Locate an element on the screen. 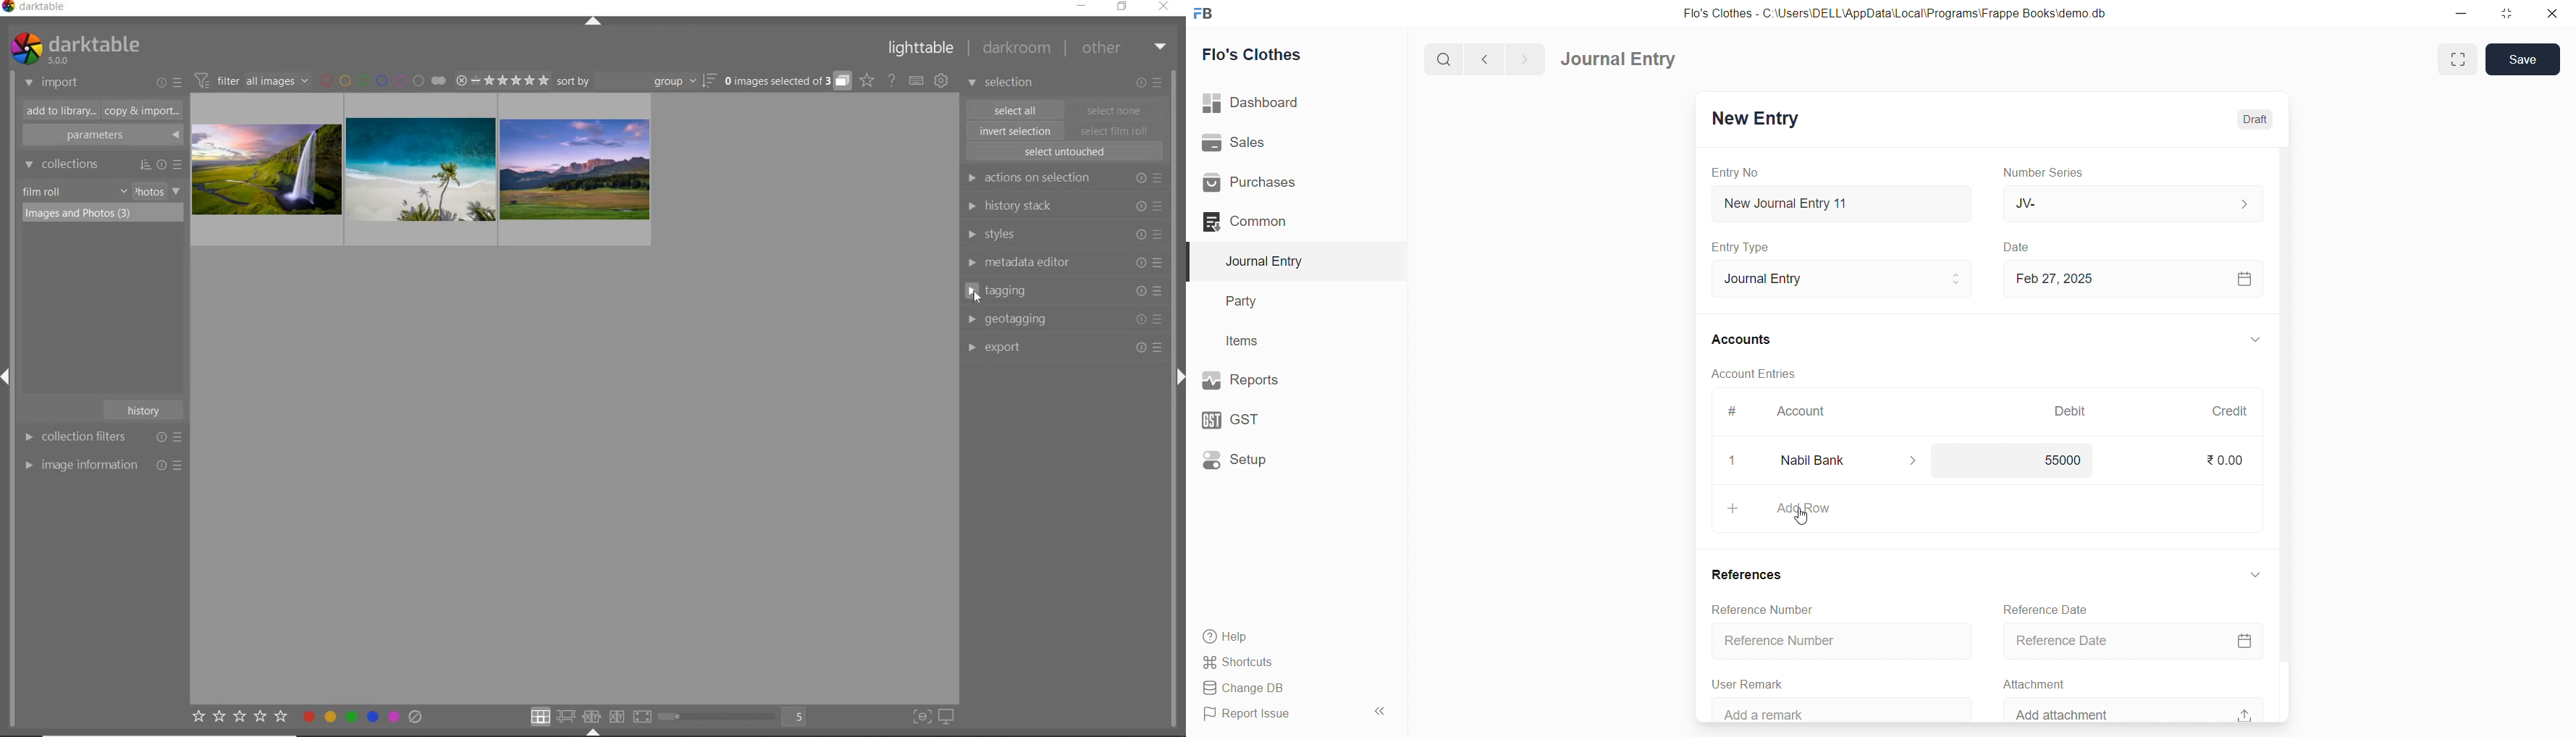  navigate forward is located at coordinates (1528, 59).